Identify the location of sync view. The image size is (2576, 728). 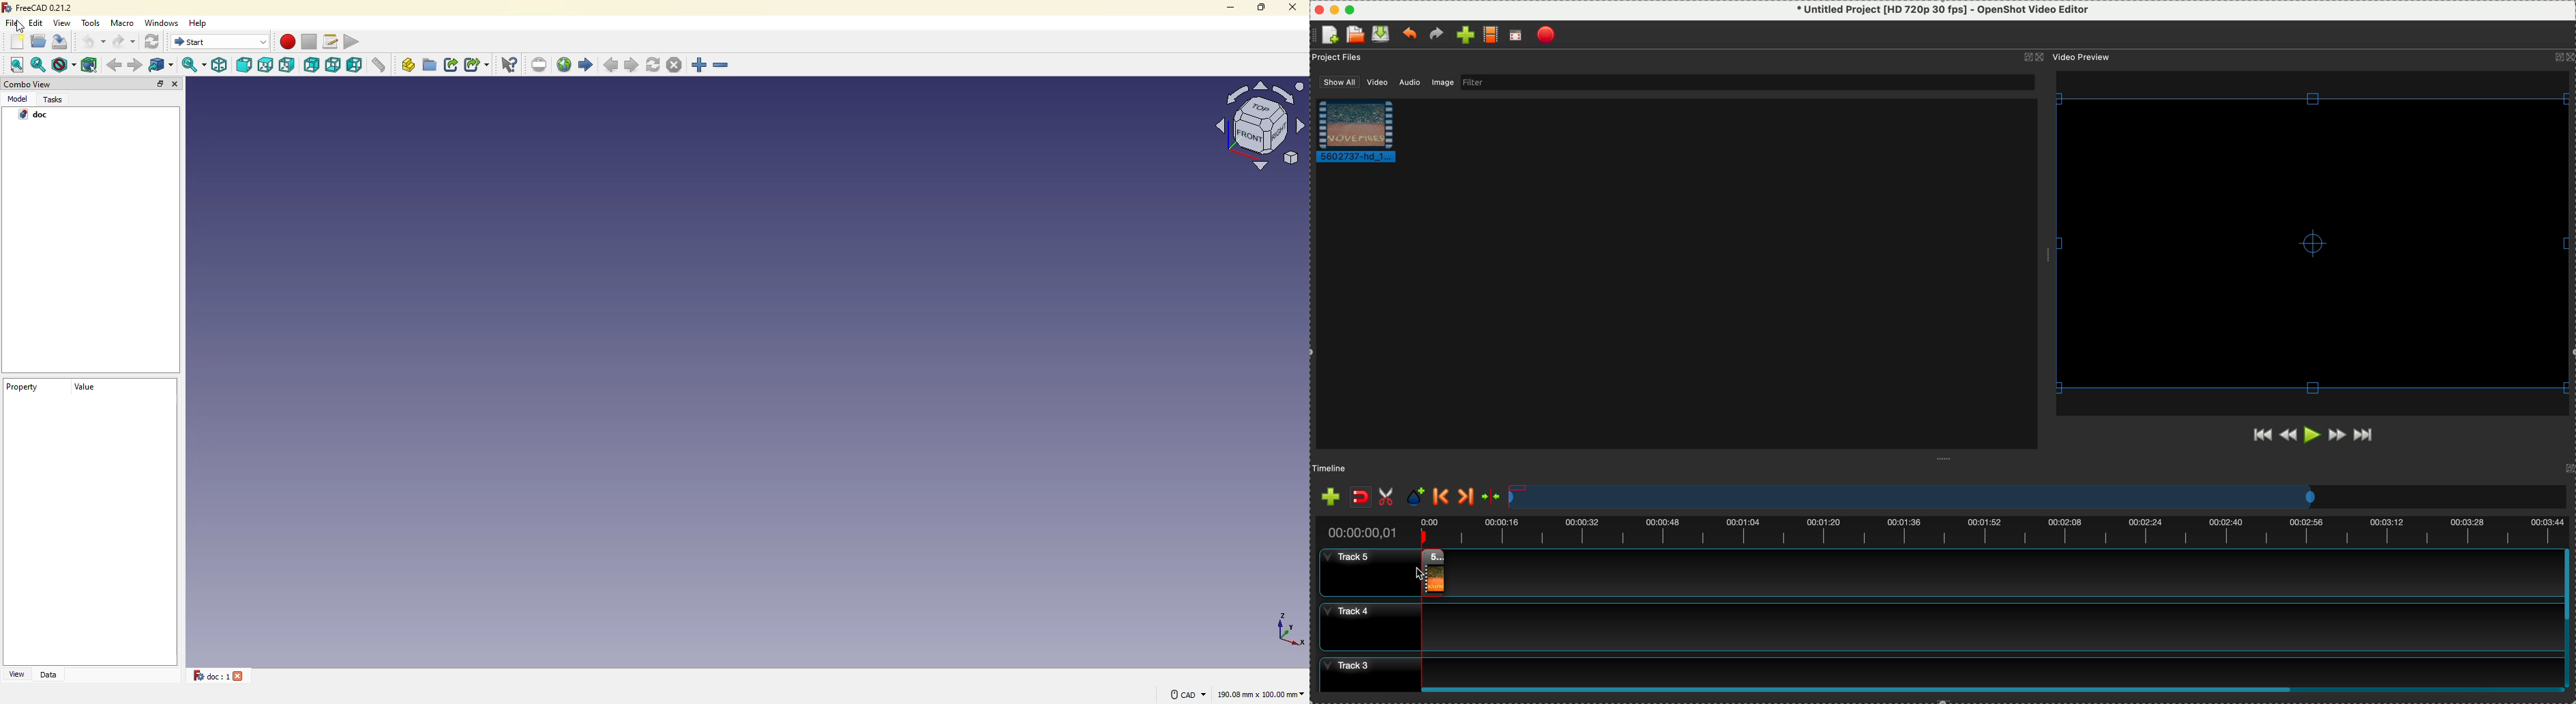
(192, 65).